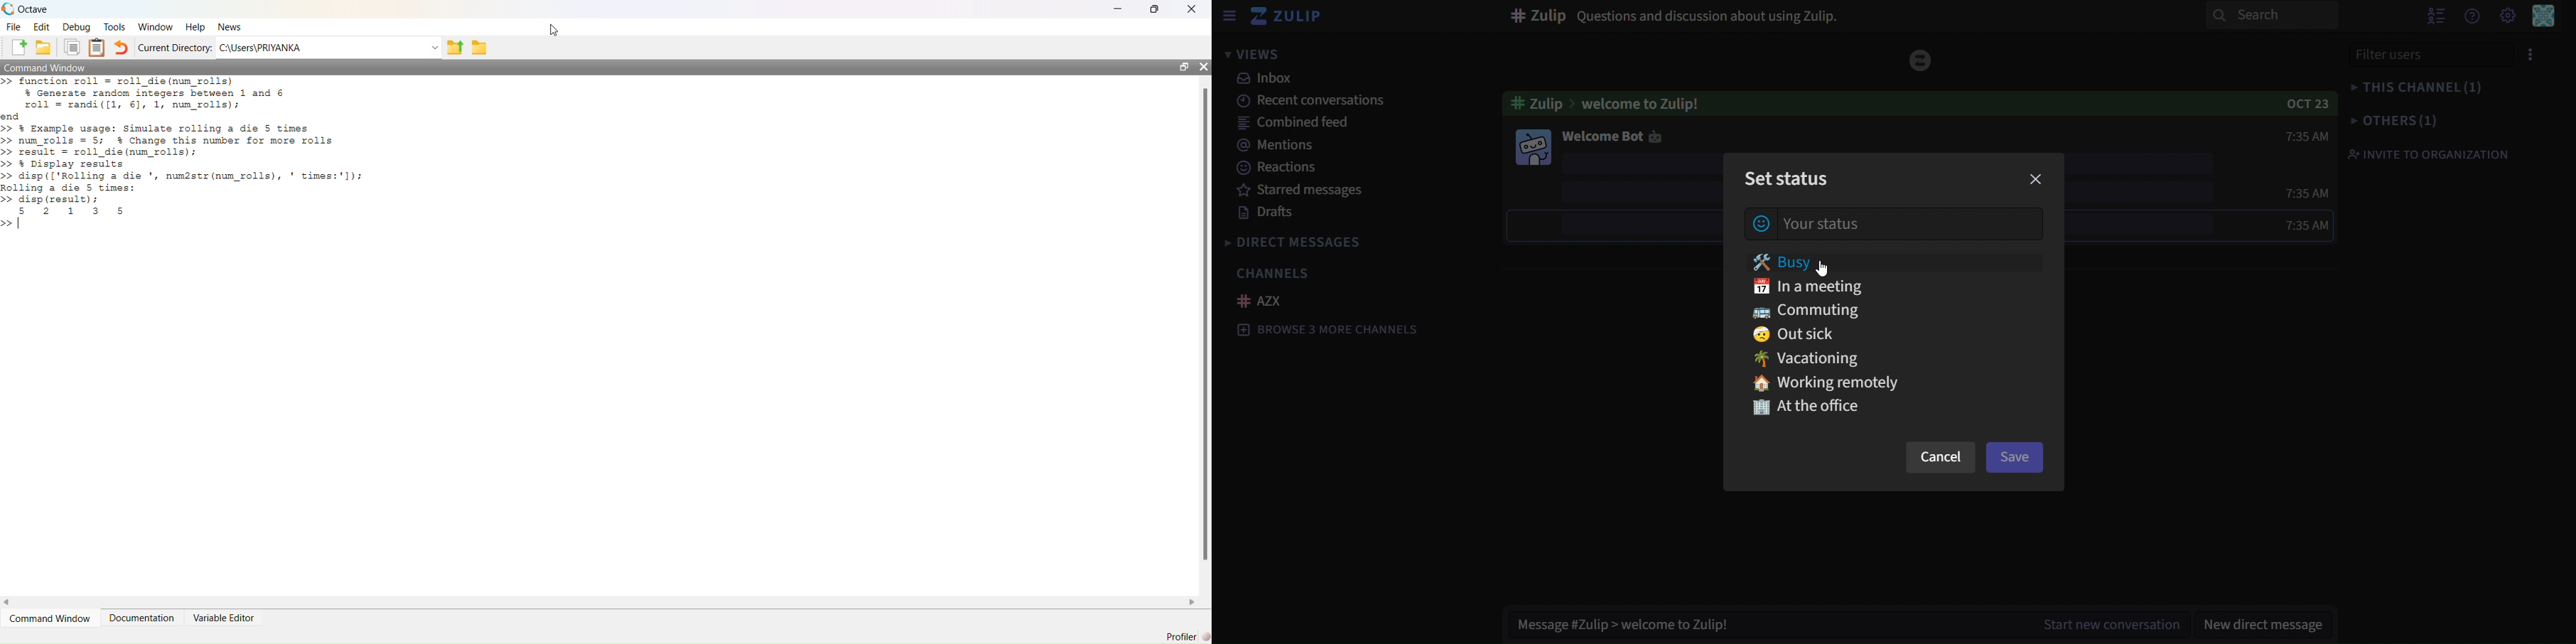 This screenshot has height=644, width=2576. I want to click on Drop-down , so click(434, 48).